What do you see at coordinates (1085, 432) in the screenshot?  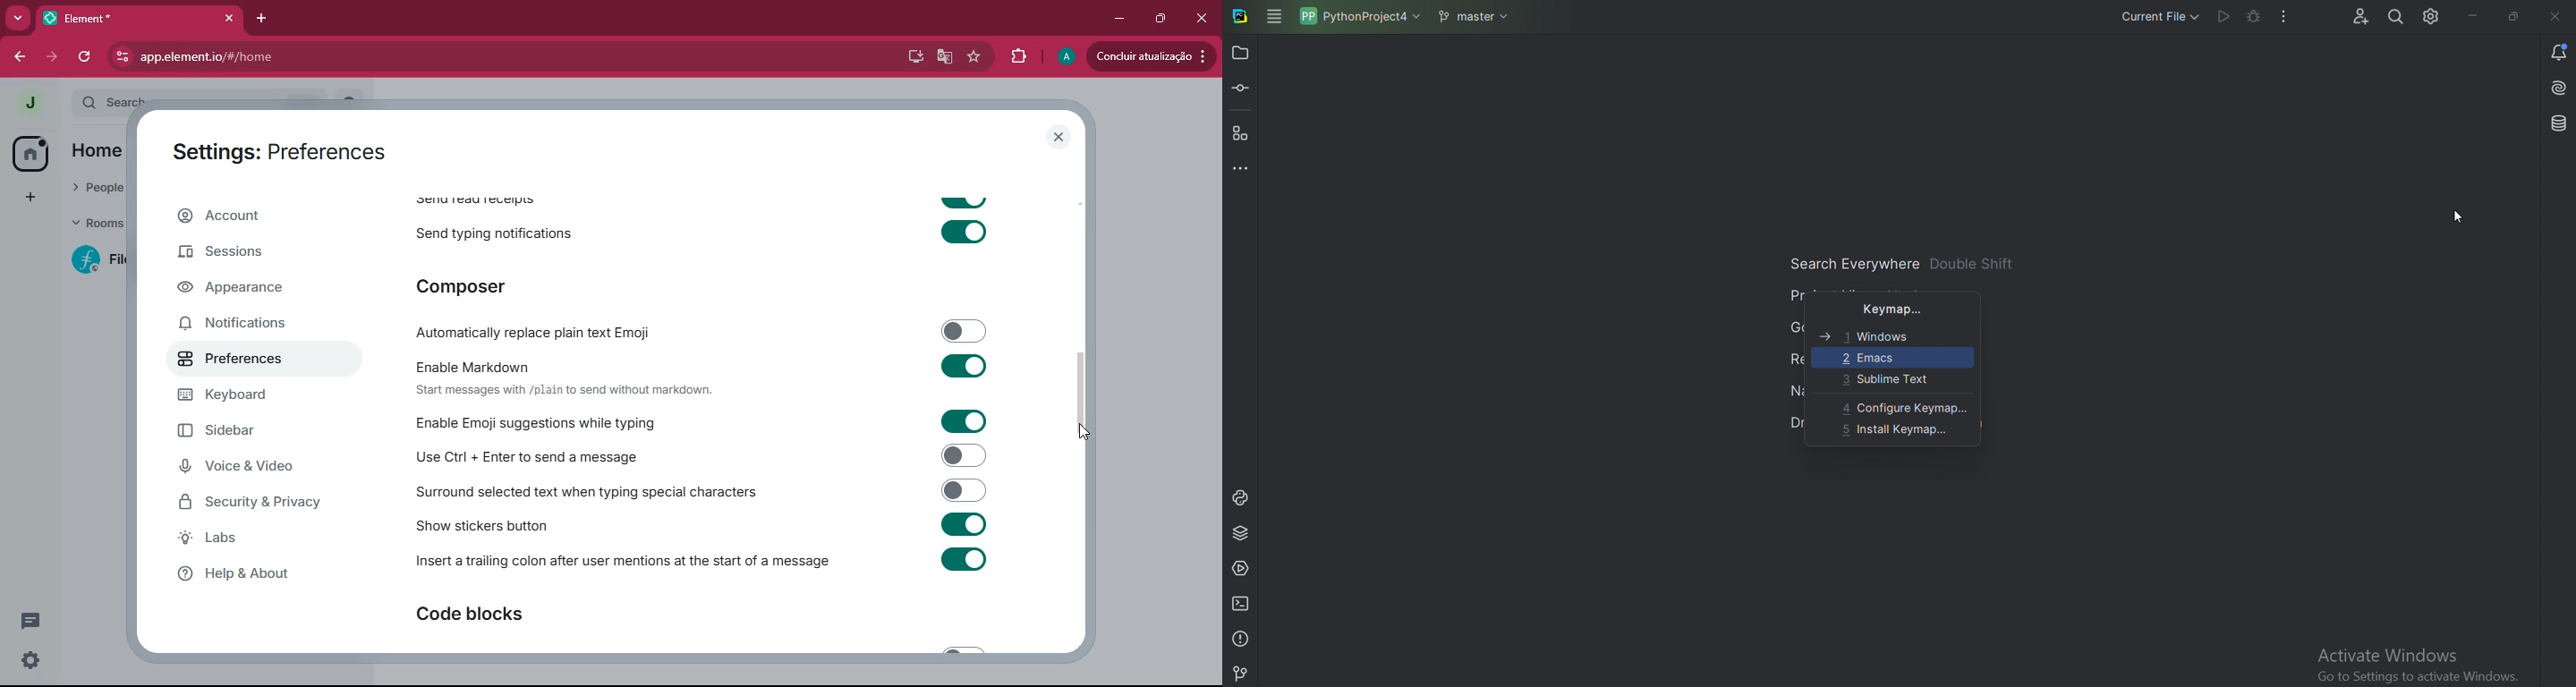 I see `cursor` at bounding box center [1085, 432].